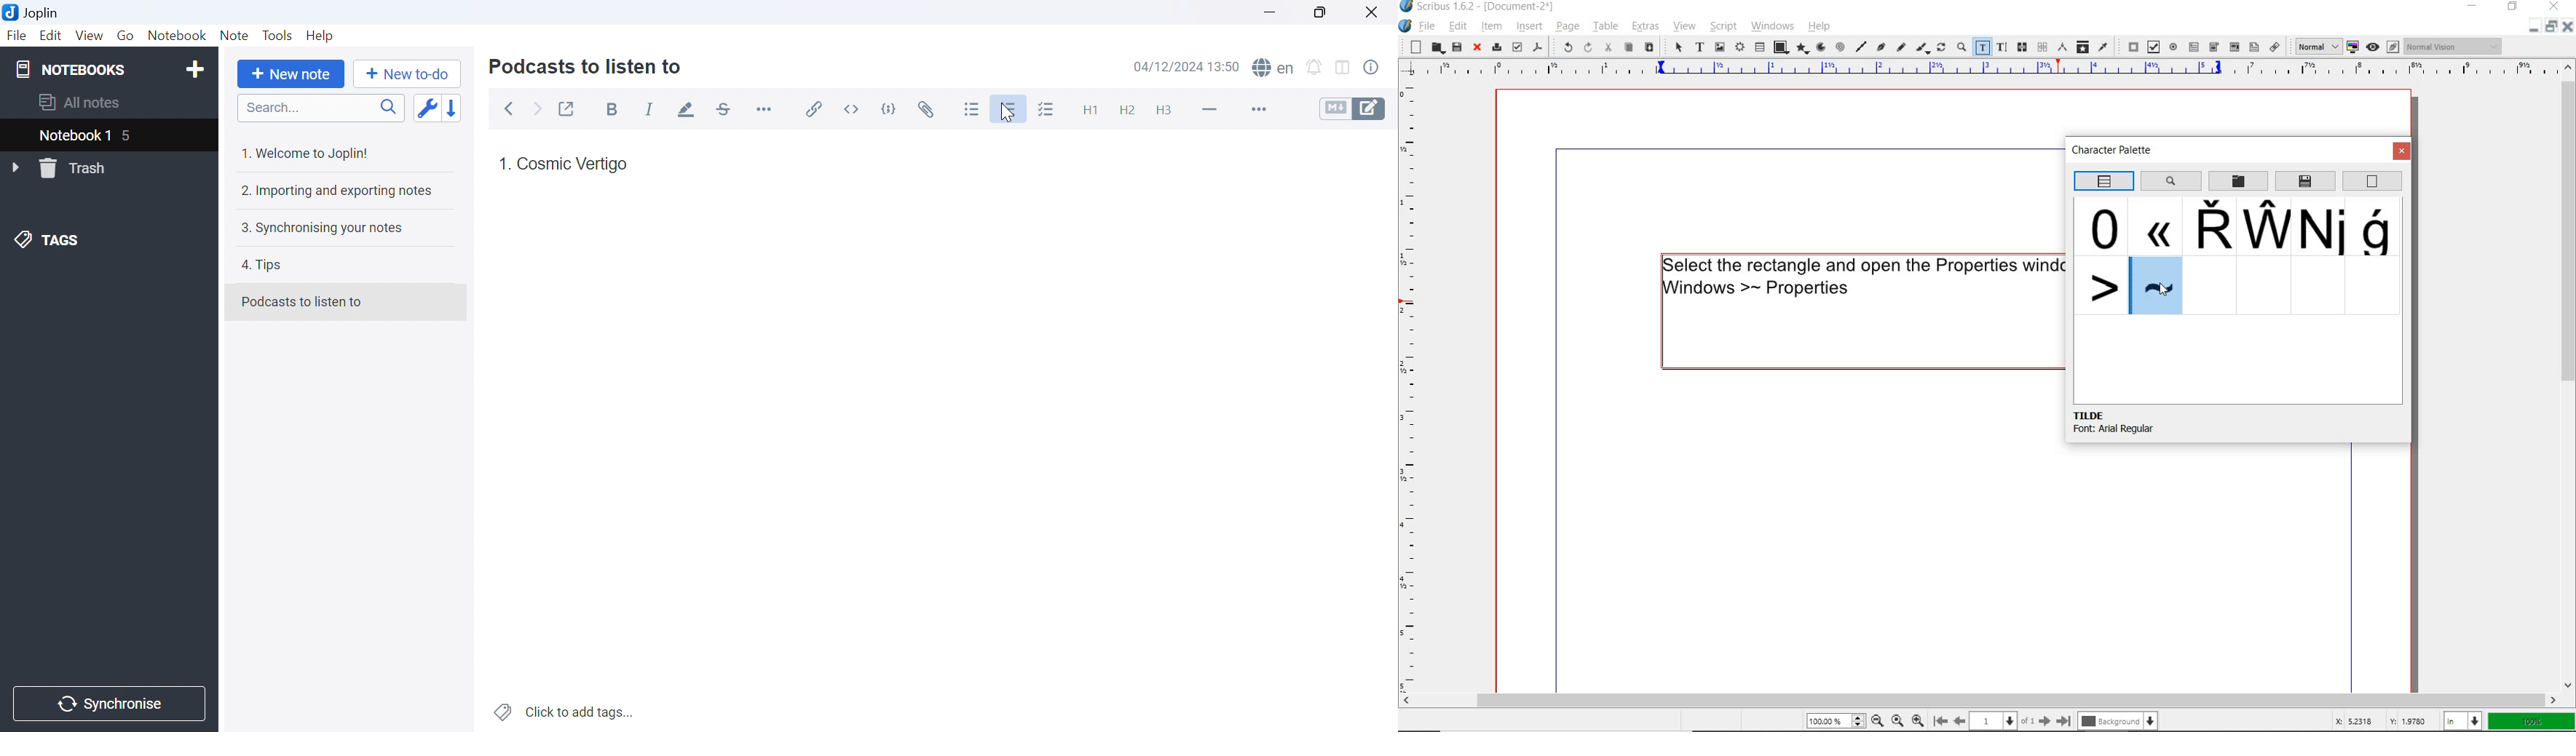 Image resolution: width=2576 pixels, height=756 pixels. What do you see at coordinates (411, 74) in the screenshot?
I see `New to-do` at bounding box center [411, 74].